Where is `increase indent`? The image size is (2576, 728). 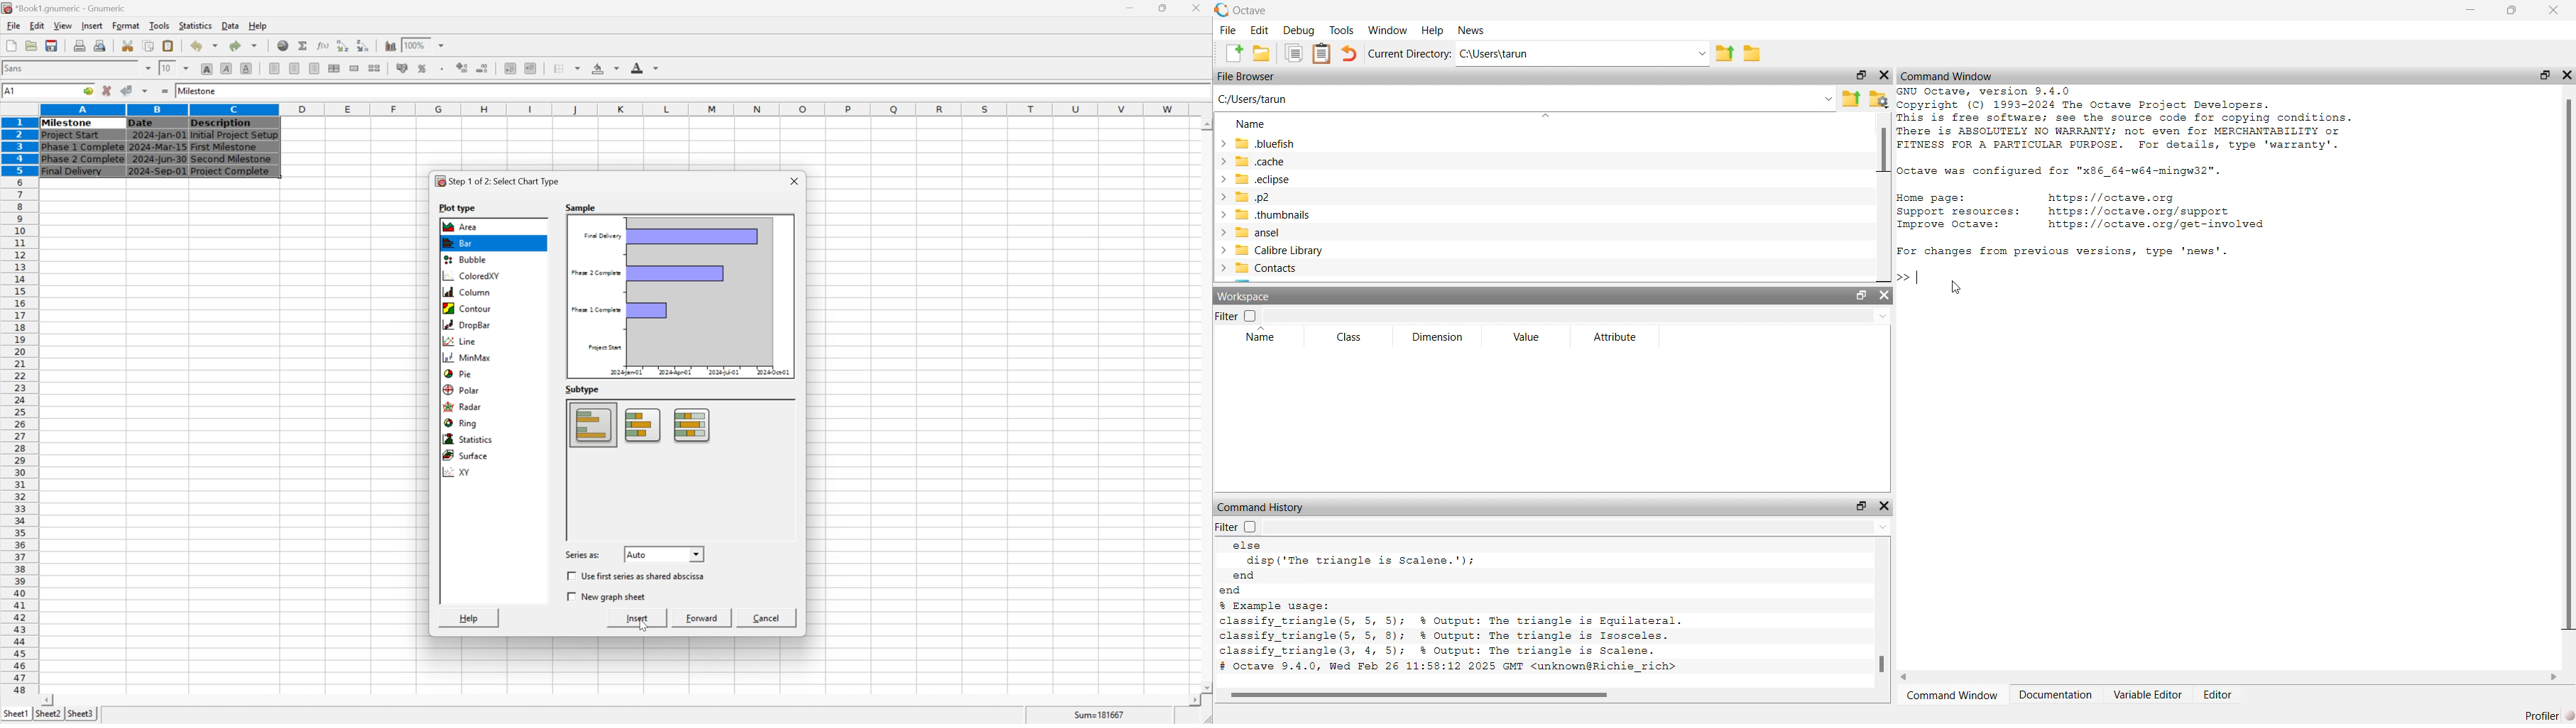 increase indent is located at coordinates (533, 68).